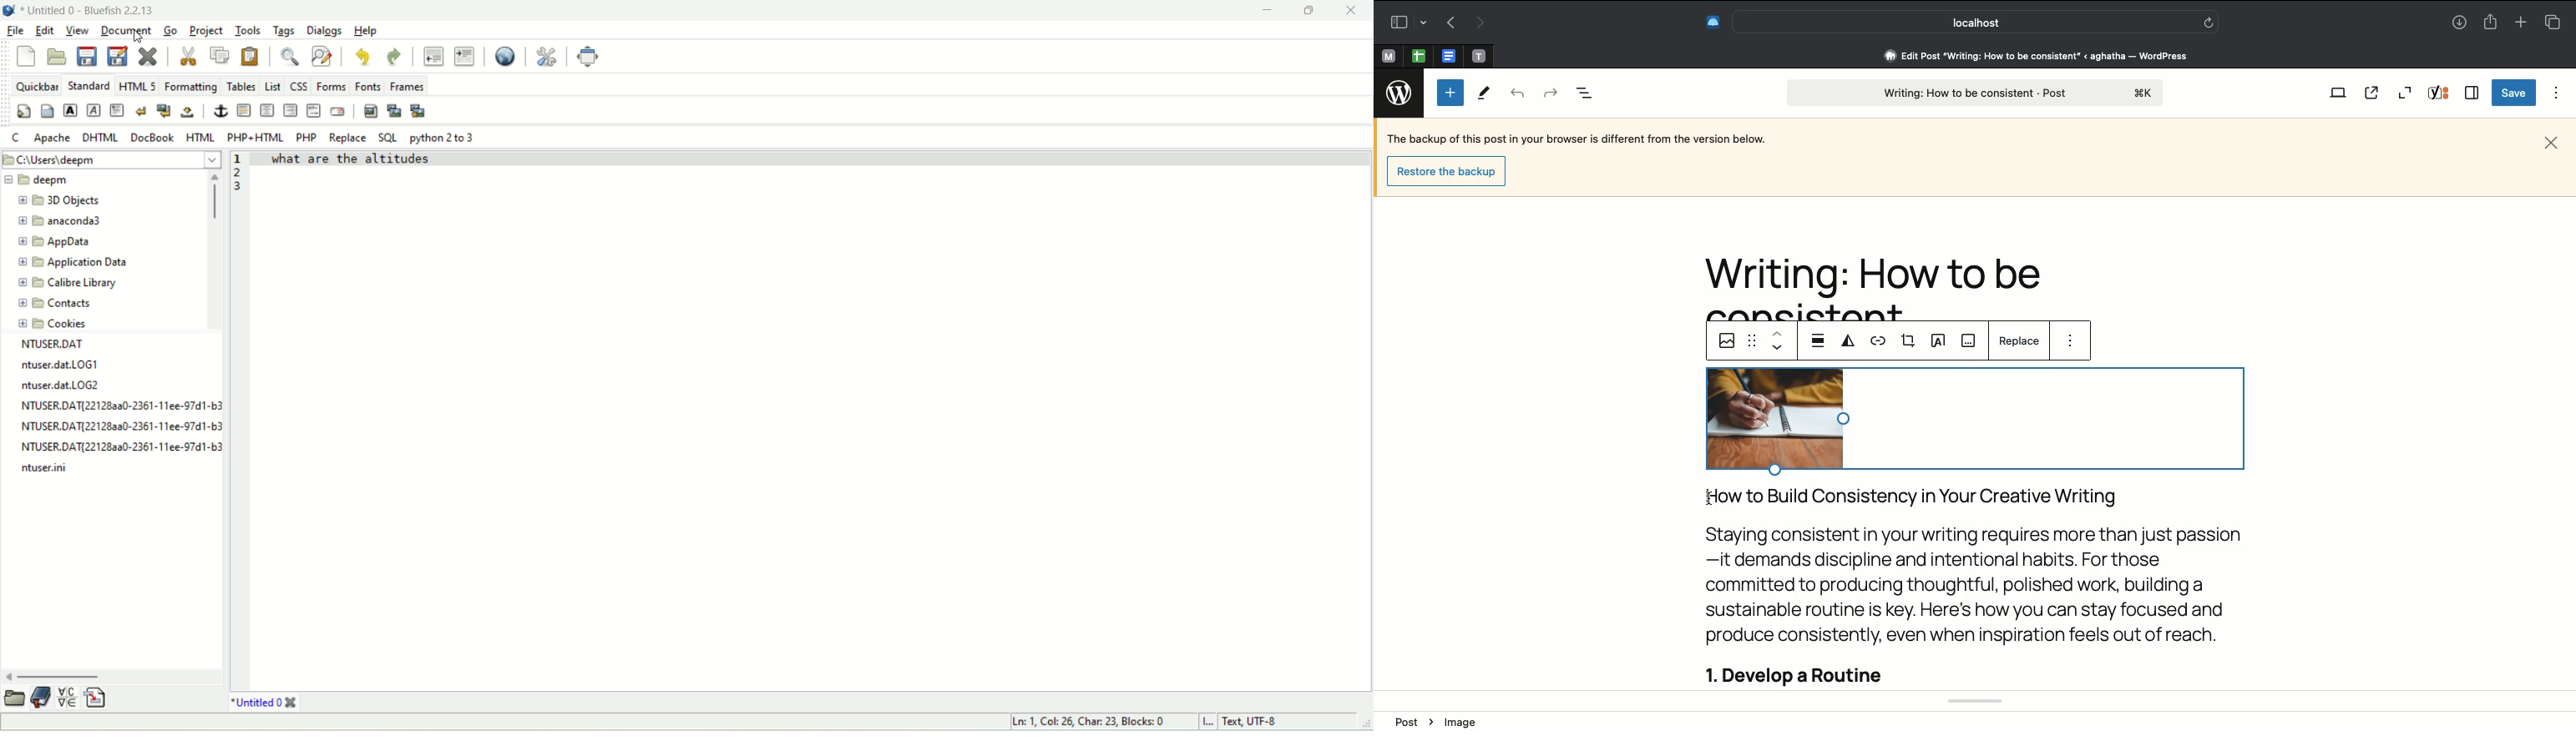  I want to click on restore down, so click(1308, 10).